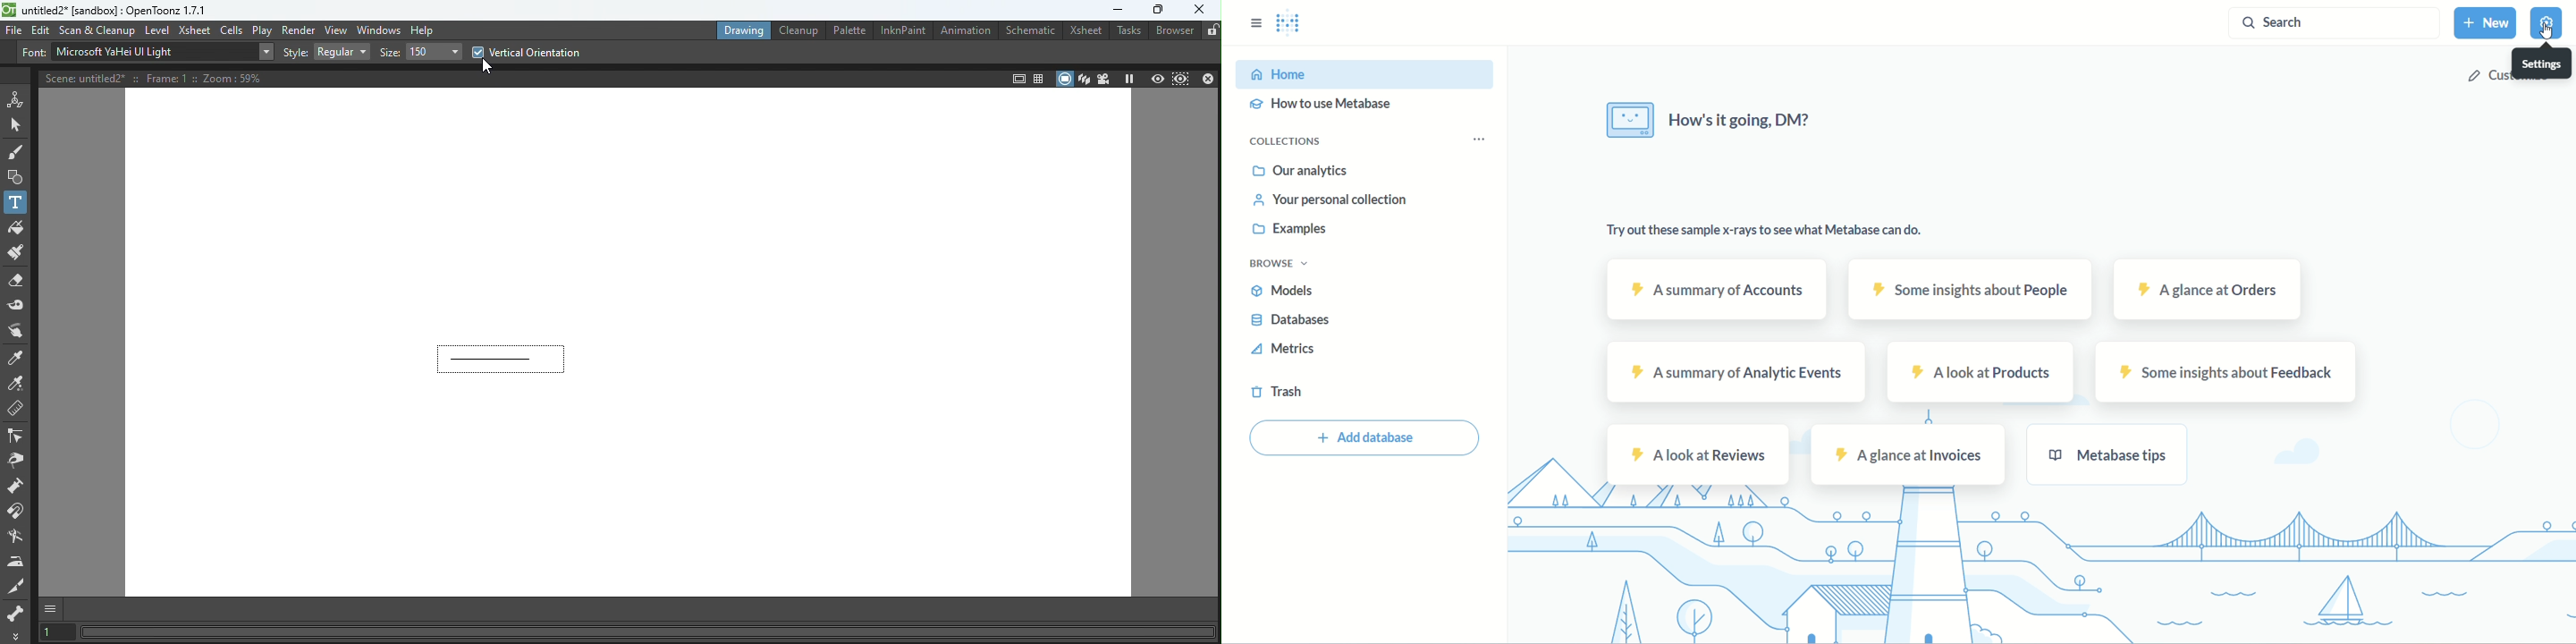 The height and width of the screenshot is (644, 2576). I want to click on Help, so click(426, 30).